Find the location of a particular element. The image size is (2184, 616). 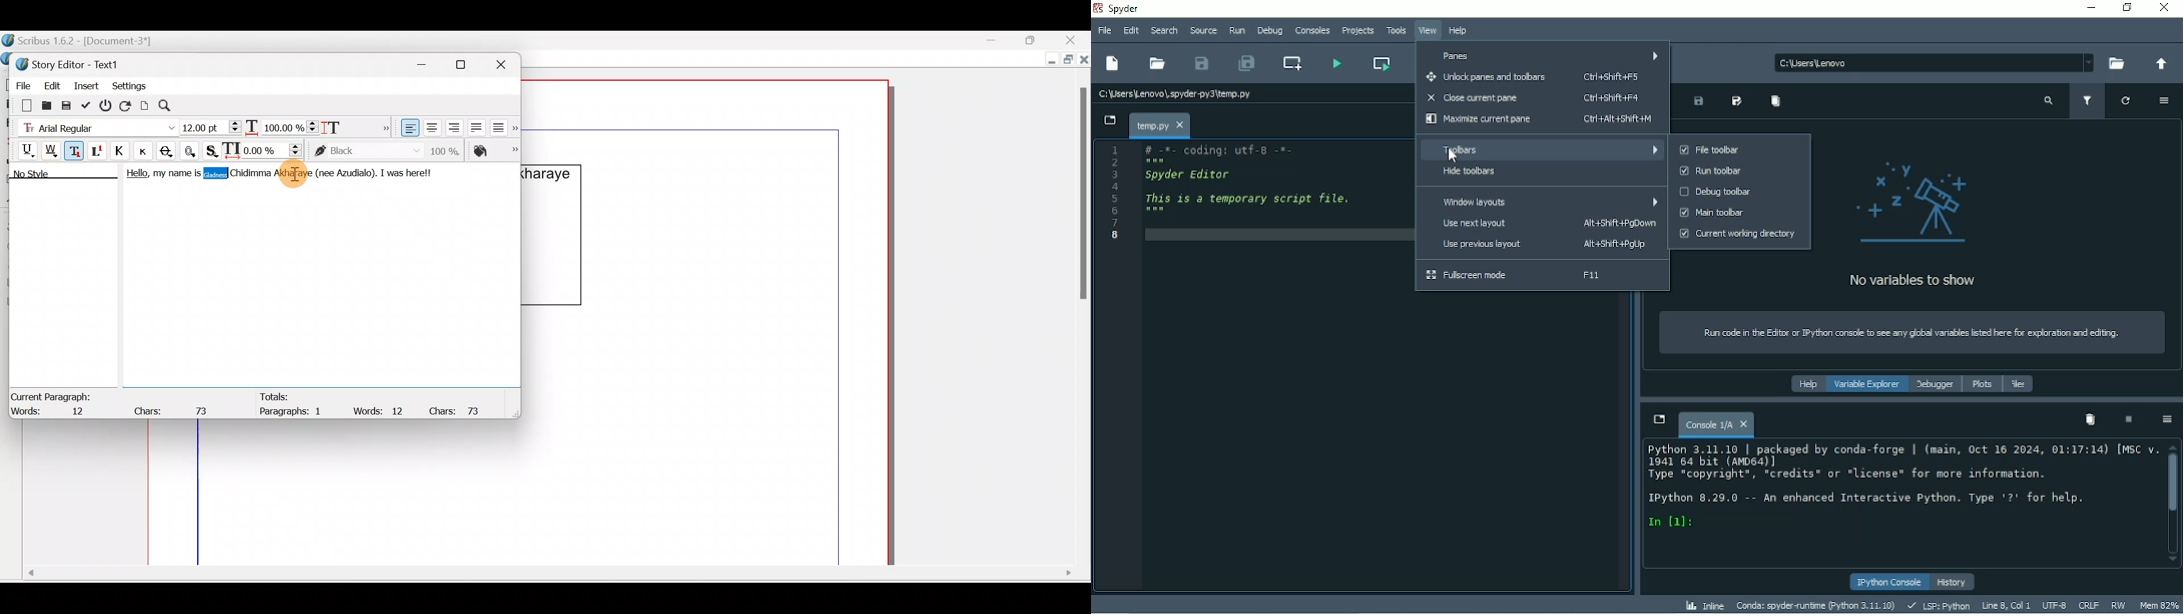

Mem is located at coordinates (2159, 606).